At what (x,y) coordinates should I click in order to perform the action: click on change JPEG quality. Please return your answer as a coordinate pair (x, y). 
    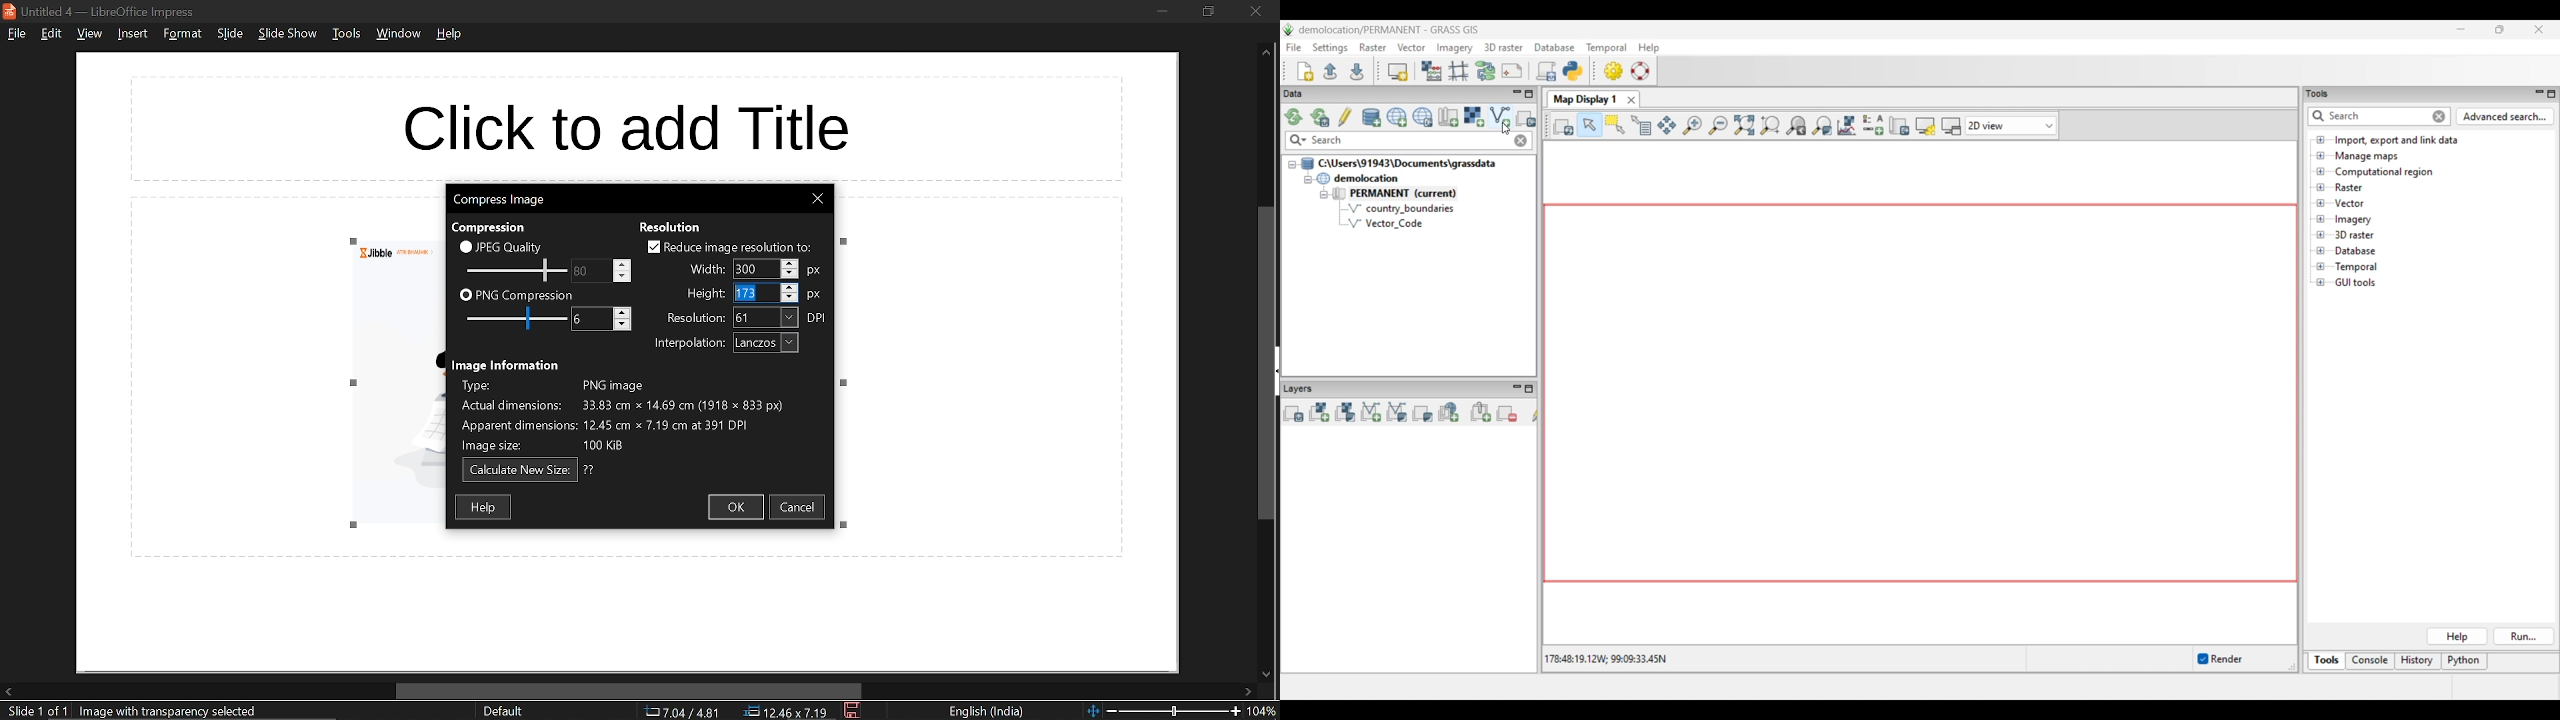
    Looking at the image, I should click on (582, 271).